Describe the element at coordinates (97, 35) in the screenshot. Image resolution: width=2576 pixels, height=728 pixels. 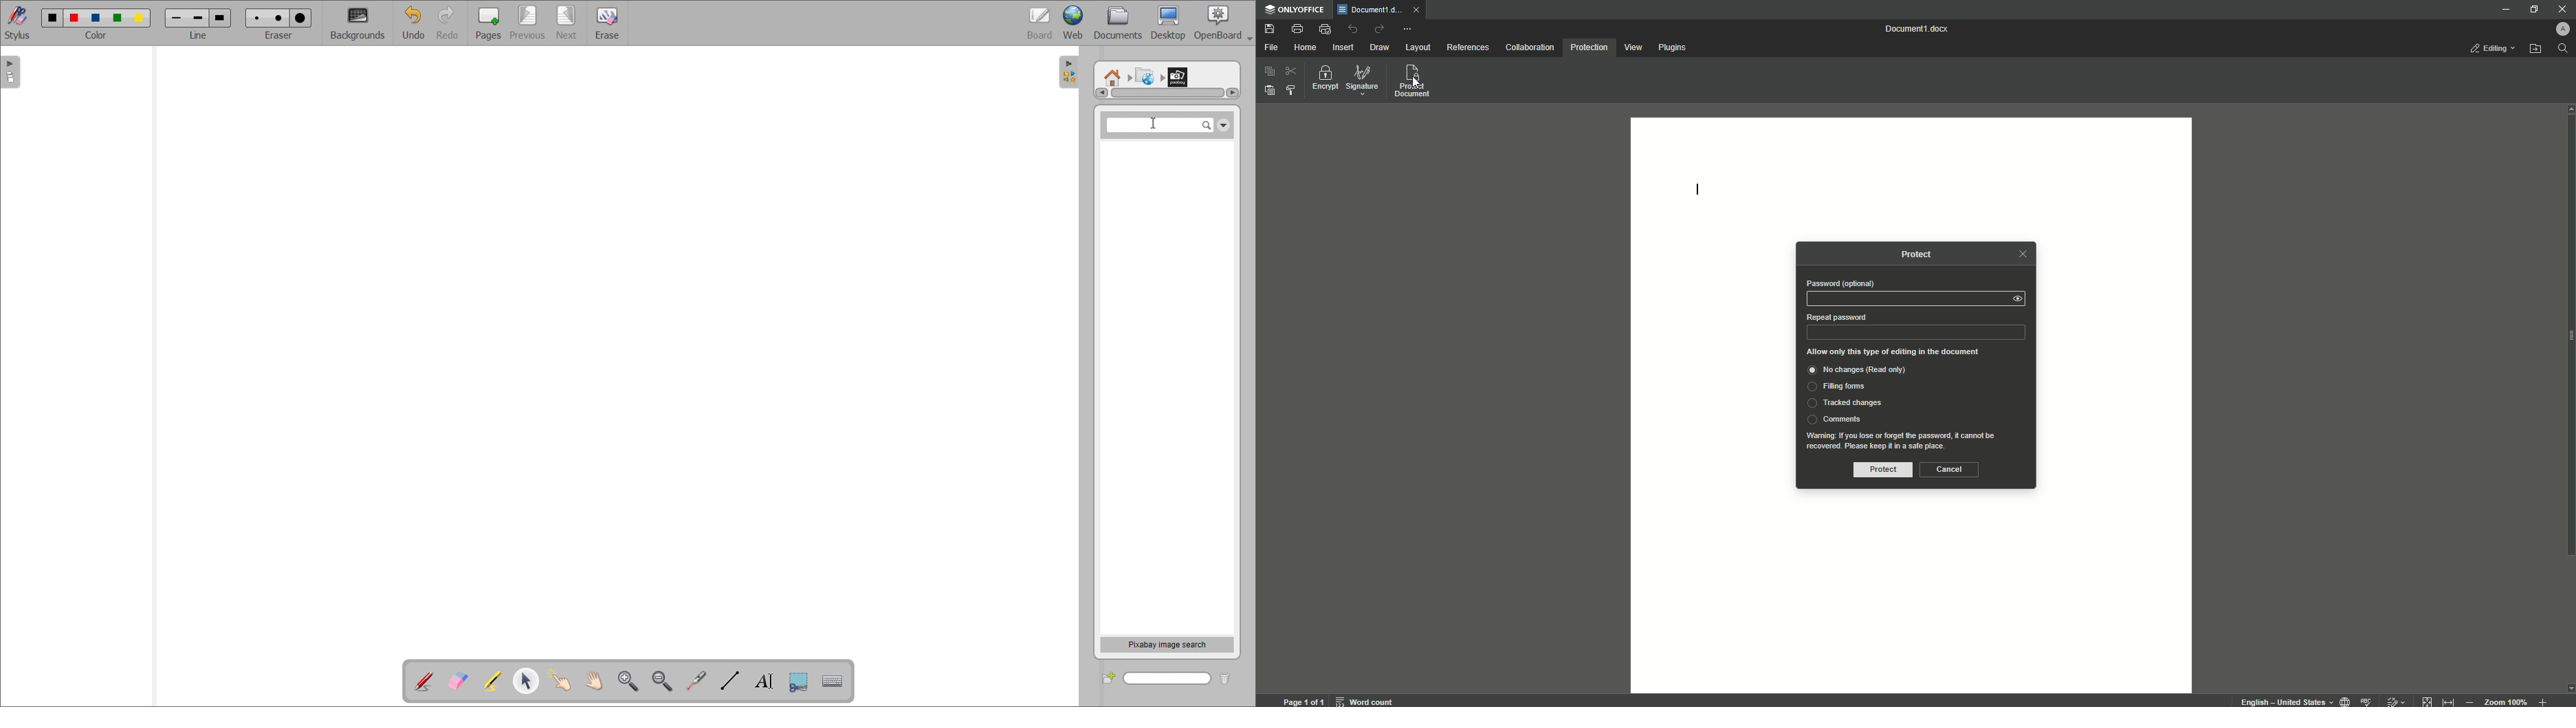
I see `color` at that location.